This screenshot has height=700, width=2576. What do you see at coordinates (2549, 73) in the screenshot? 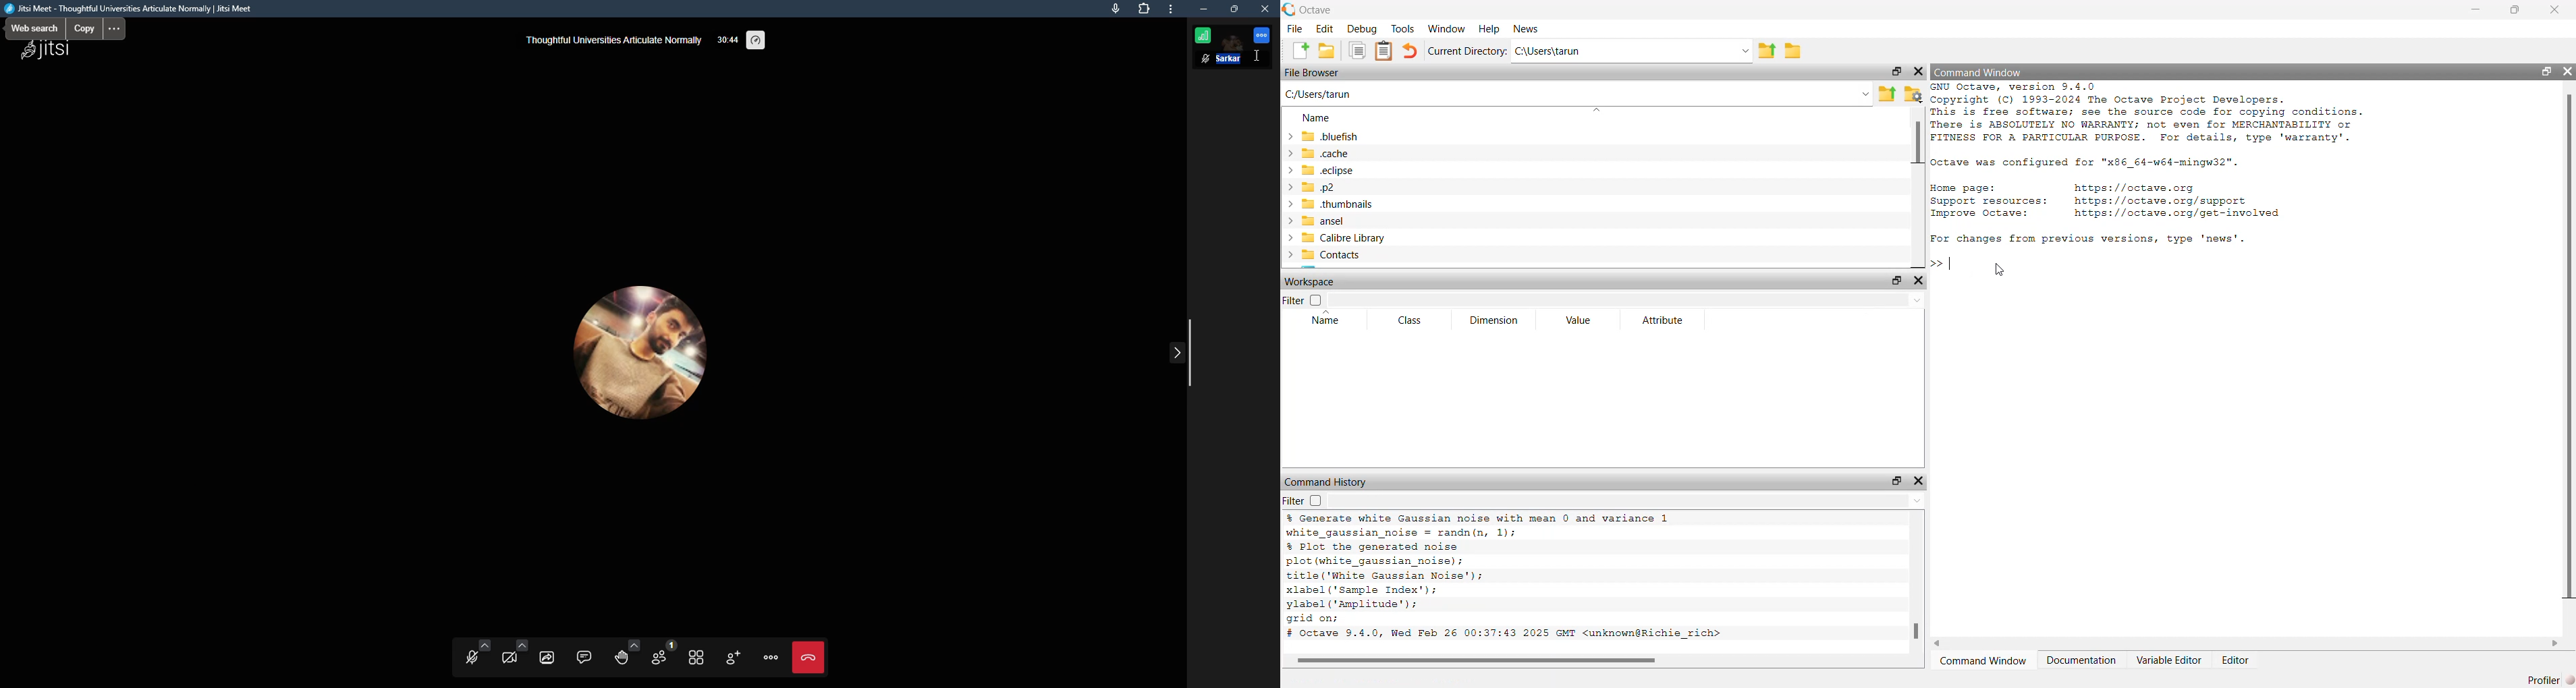
I see `restore down` at bounding box center [2549, 73].